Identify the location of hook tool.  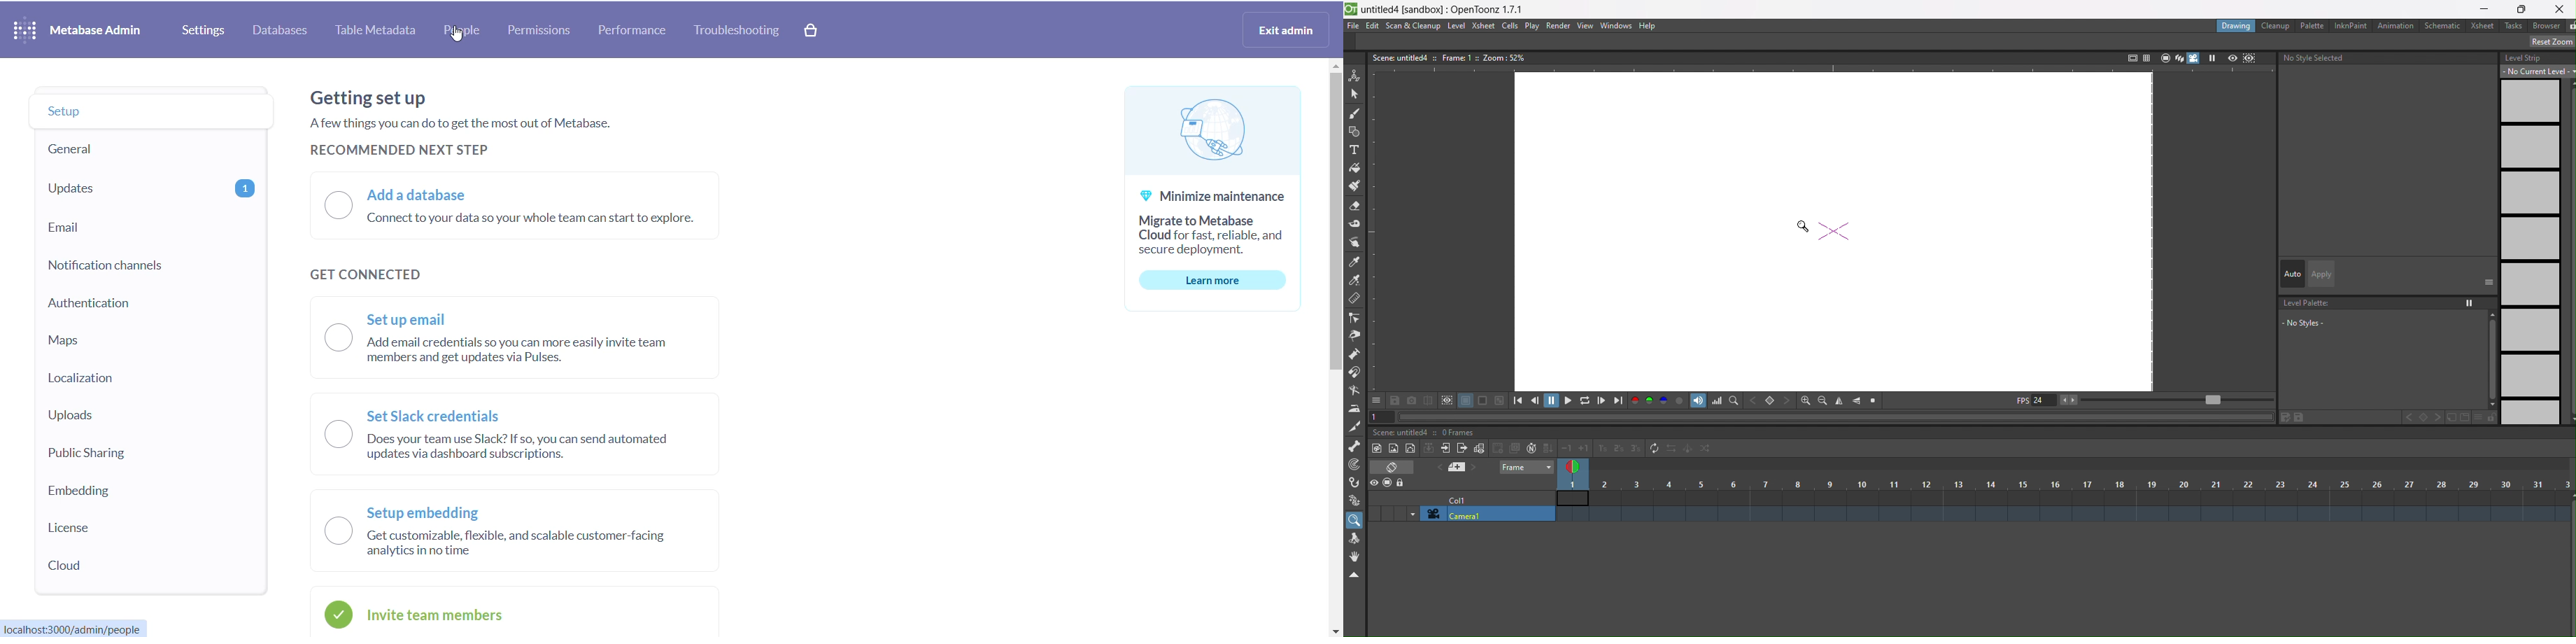
(1355, 482).